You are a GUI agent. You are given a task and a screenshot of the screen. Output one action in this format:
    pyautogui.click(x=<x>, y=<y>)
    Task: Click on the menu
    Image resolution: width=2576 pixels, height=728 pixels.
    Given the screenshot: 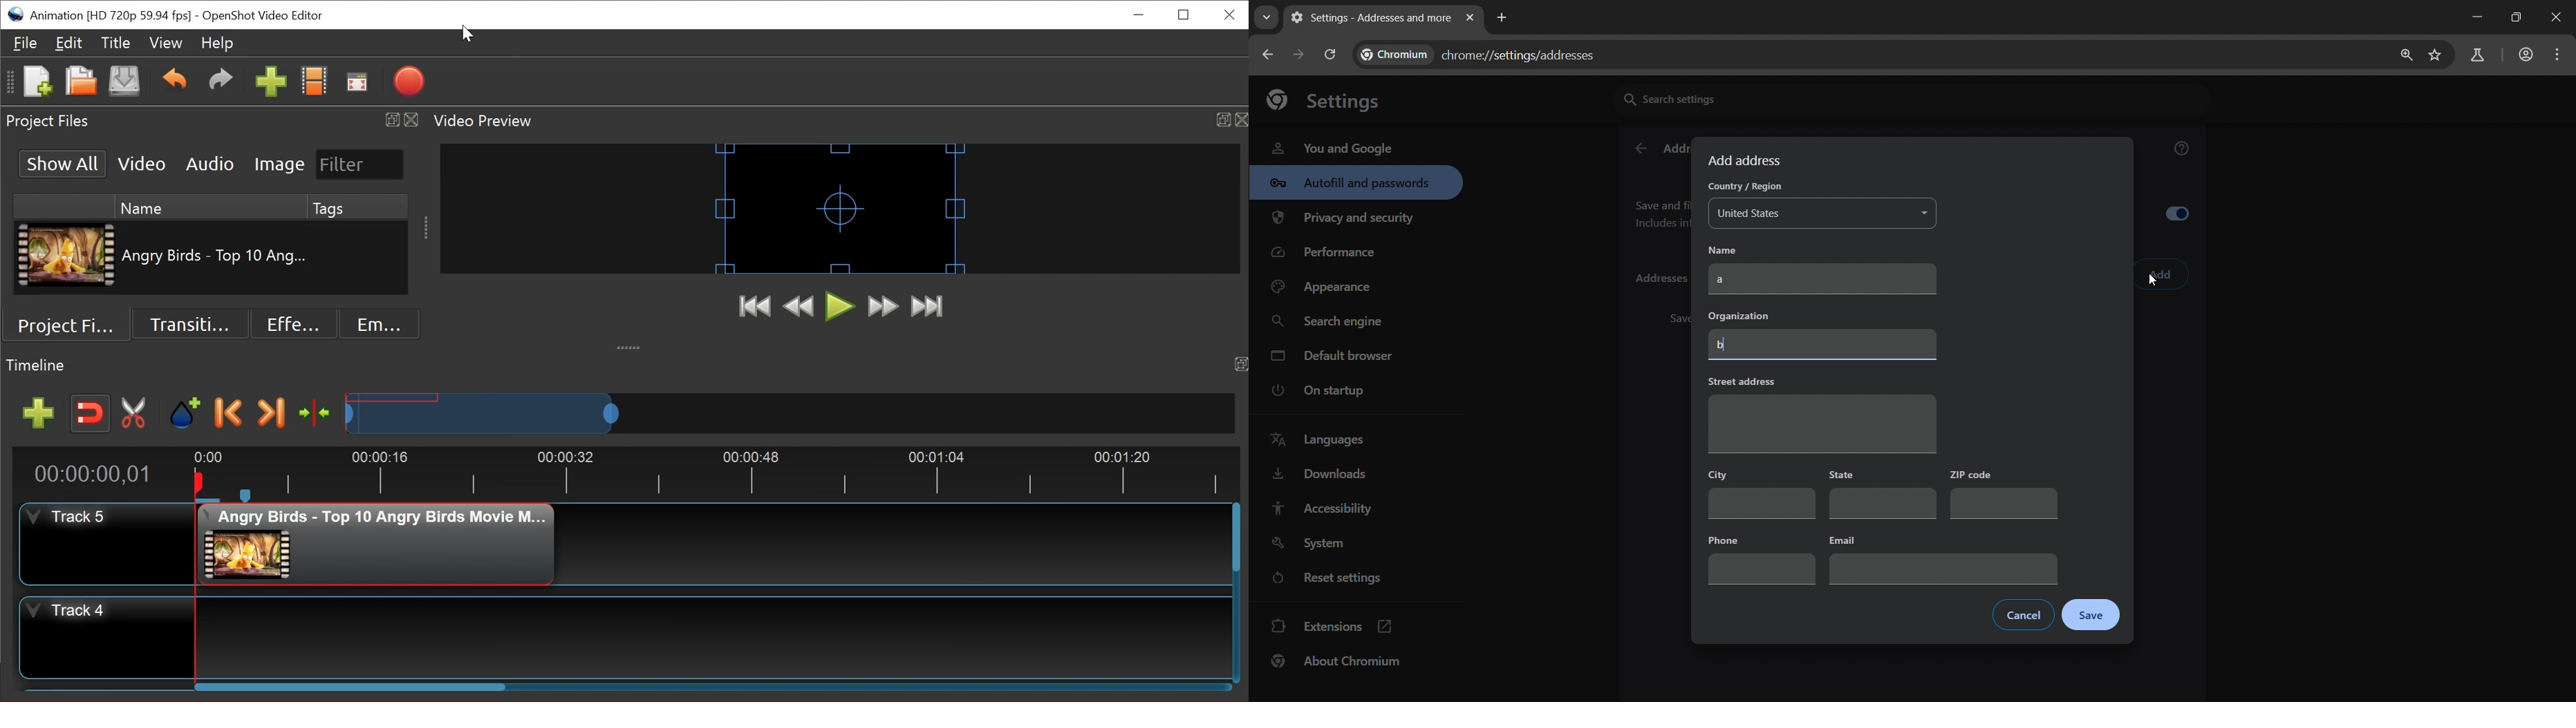 What is the action you would take?
    pyautogui.click(x=2561, y=55)
    